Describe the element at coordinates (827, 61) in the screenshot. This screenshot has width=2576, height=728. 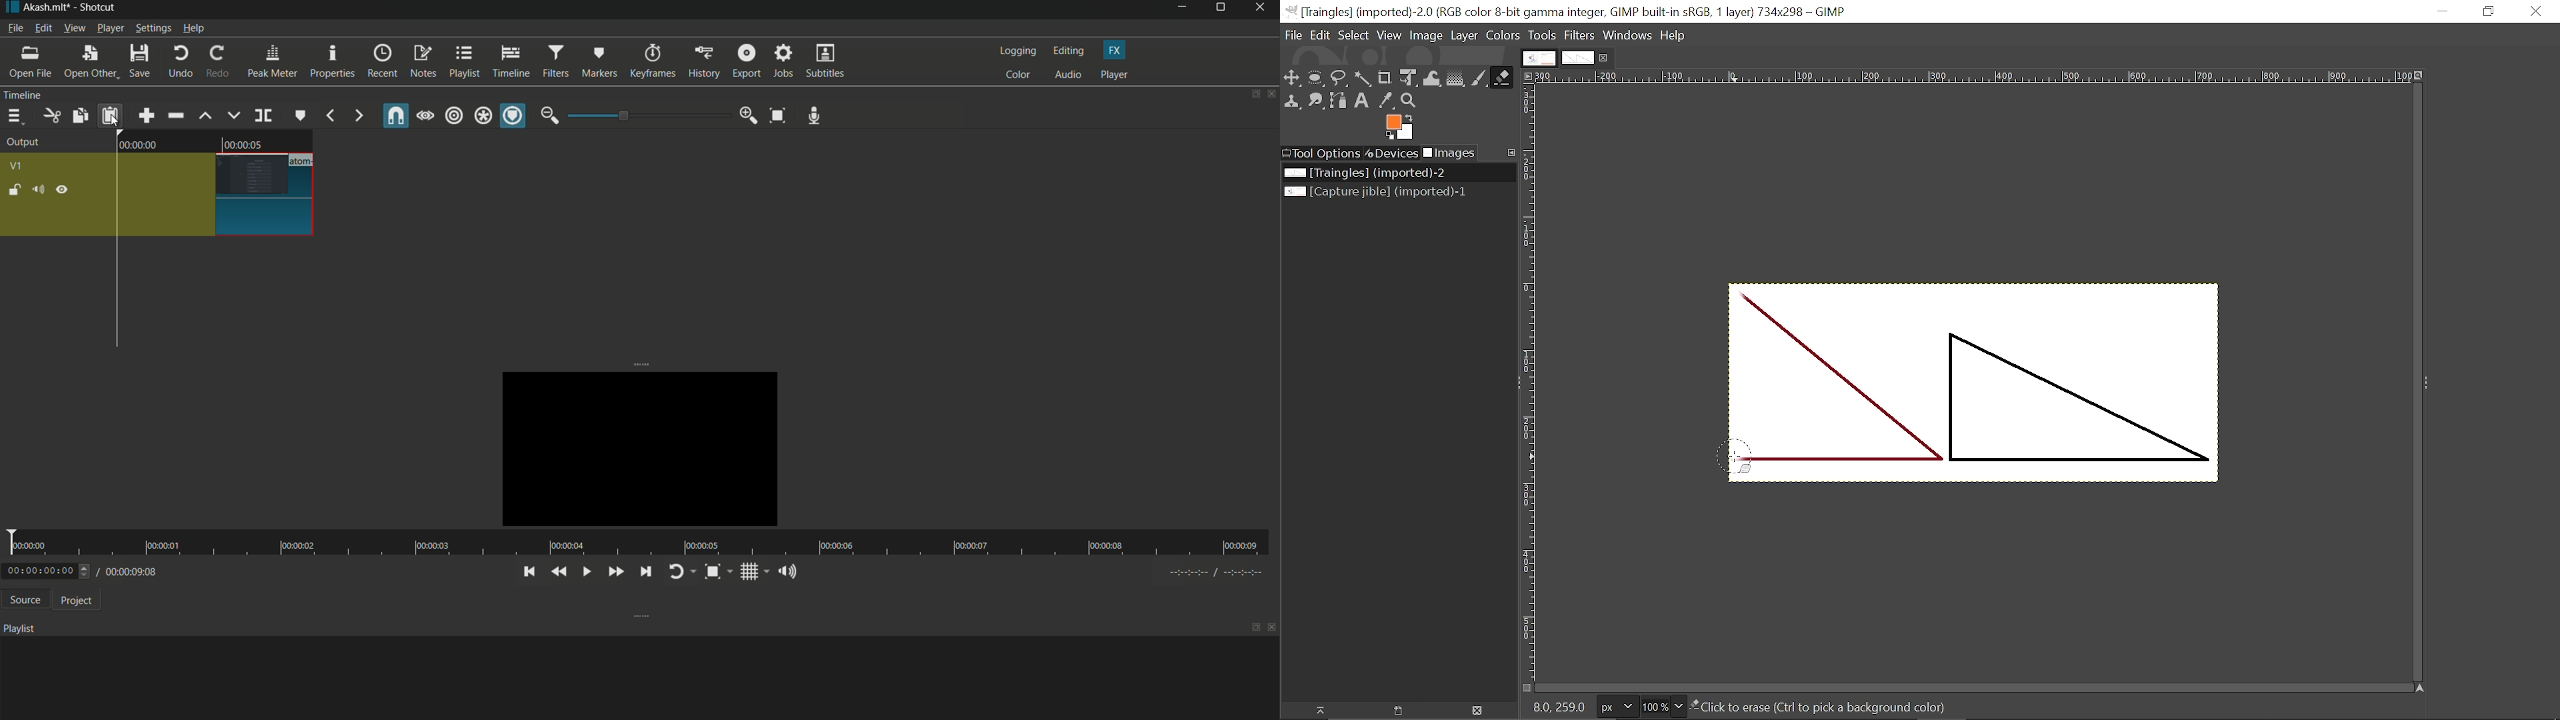
I see `subtitles` at that location.